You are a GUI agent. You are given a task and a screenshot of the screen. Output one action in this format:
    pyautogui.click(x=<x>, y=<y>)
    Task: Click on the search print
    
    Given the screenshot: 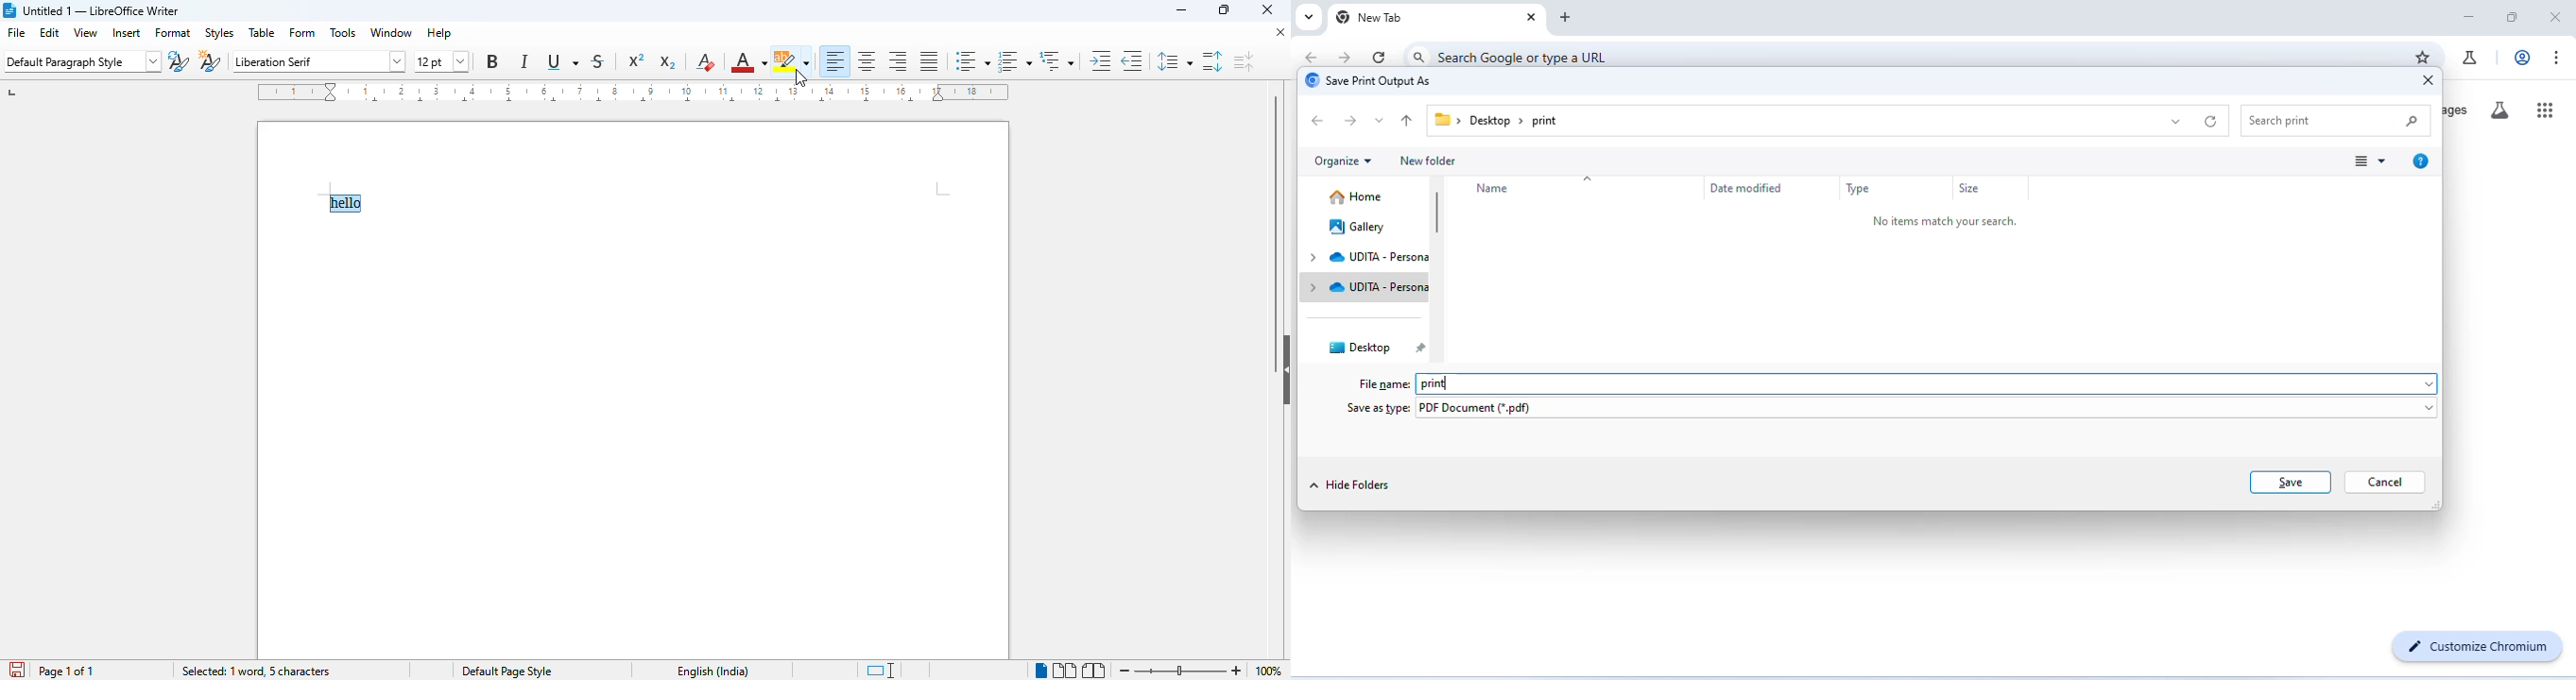 What is the action you would take?
    pyautogui.click(x=2337, y=119)
    